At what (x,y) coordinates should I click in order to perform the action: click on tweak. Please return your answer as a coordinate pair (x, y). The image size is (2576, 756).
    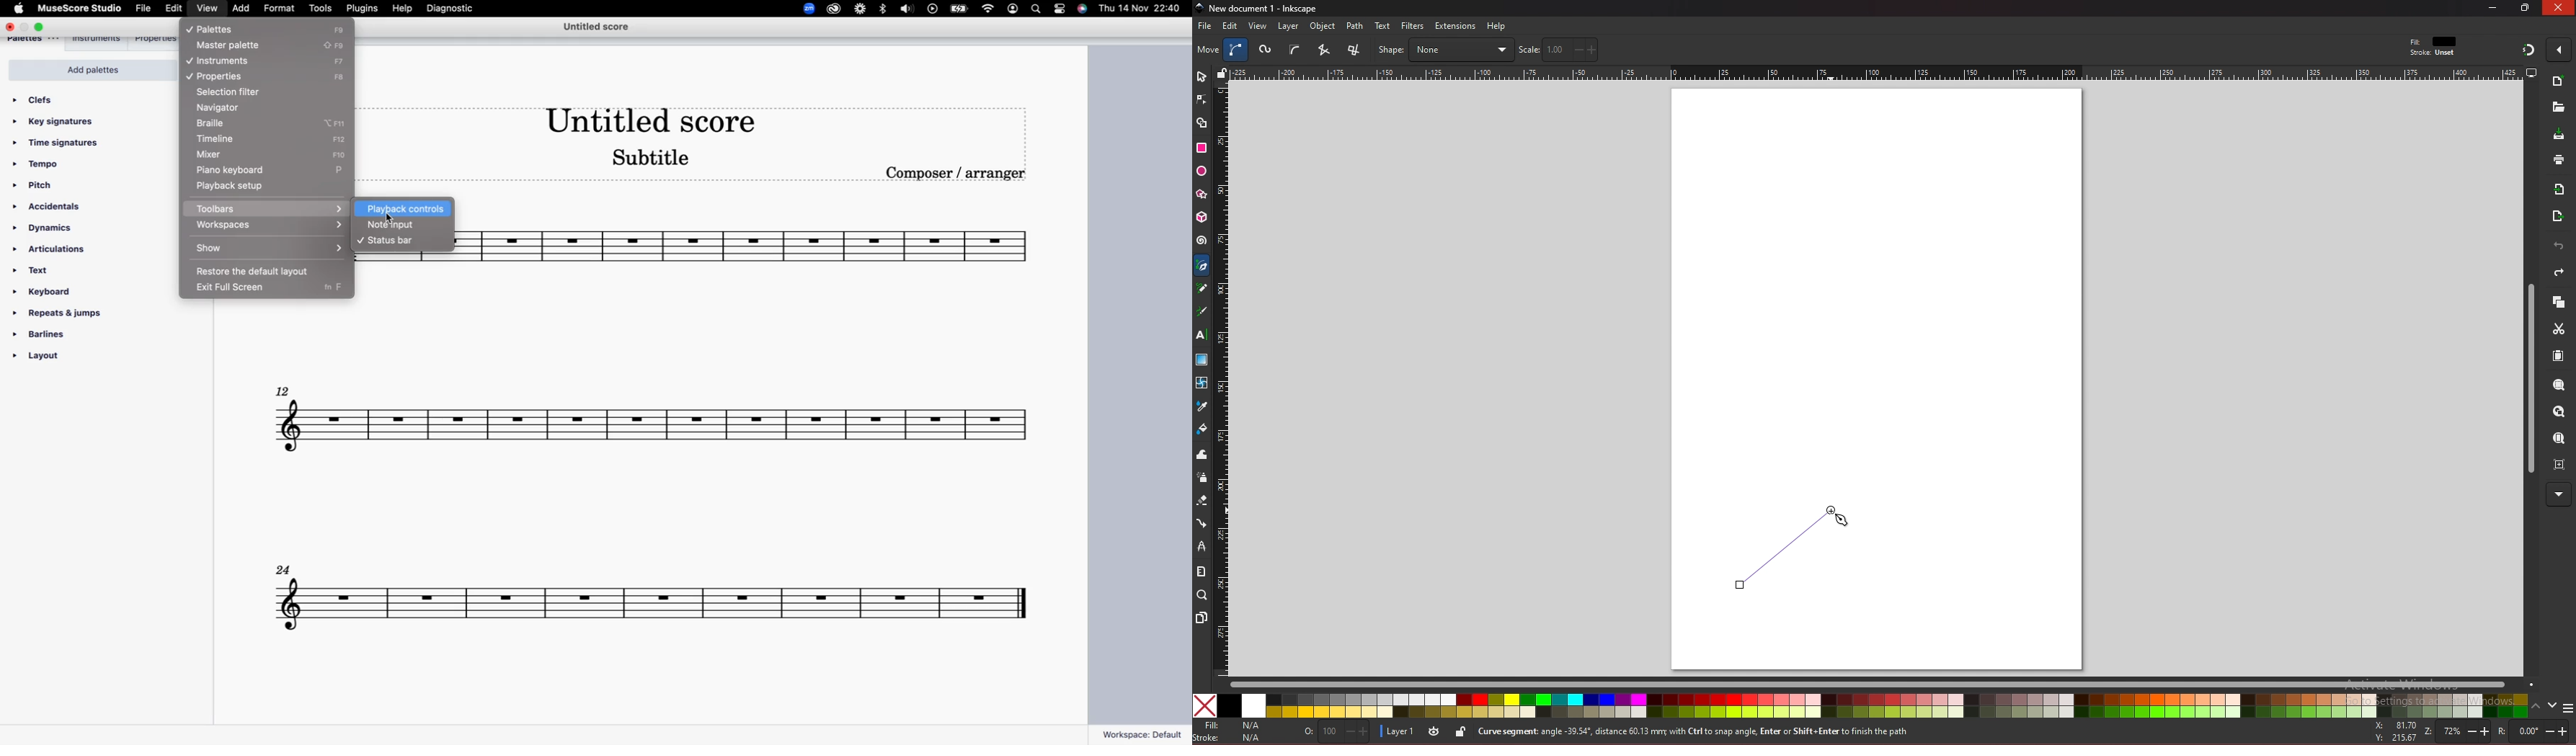
    Looking at the image, I should click on (1202, 454).